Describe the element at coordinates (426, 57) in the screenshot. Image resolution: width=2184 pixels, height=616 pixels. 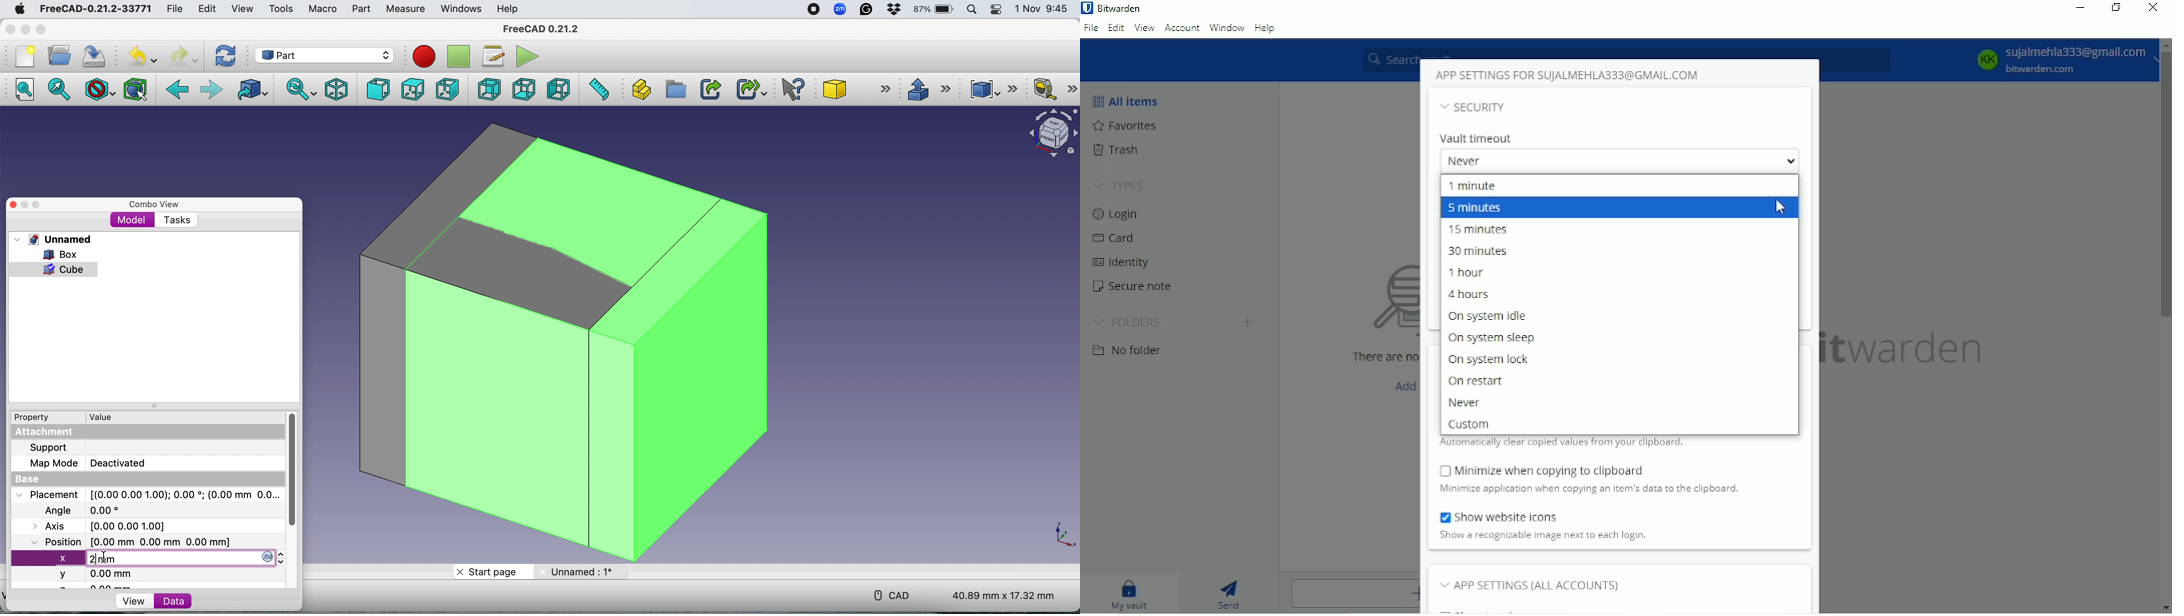
I see `Record macros` at that location.